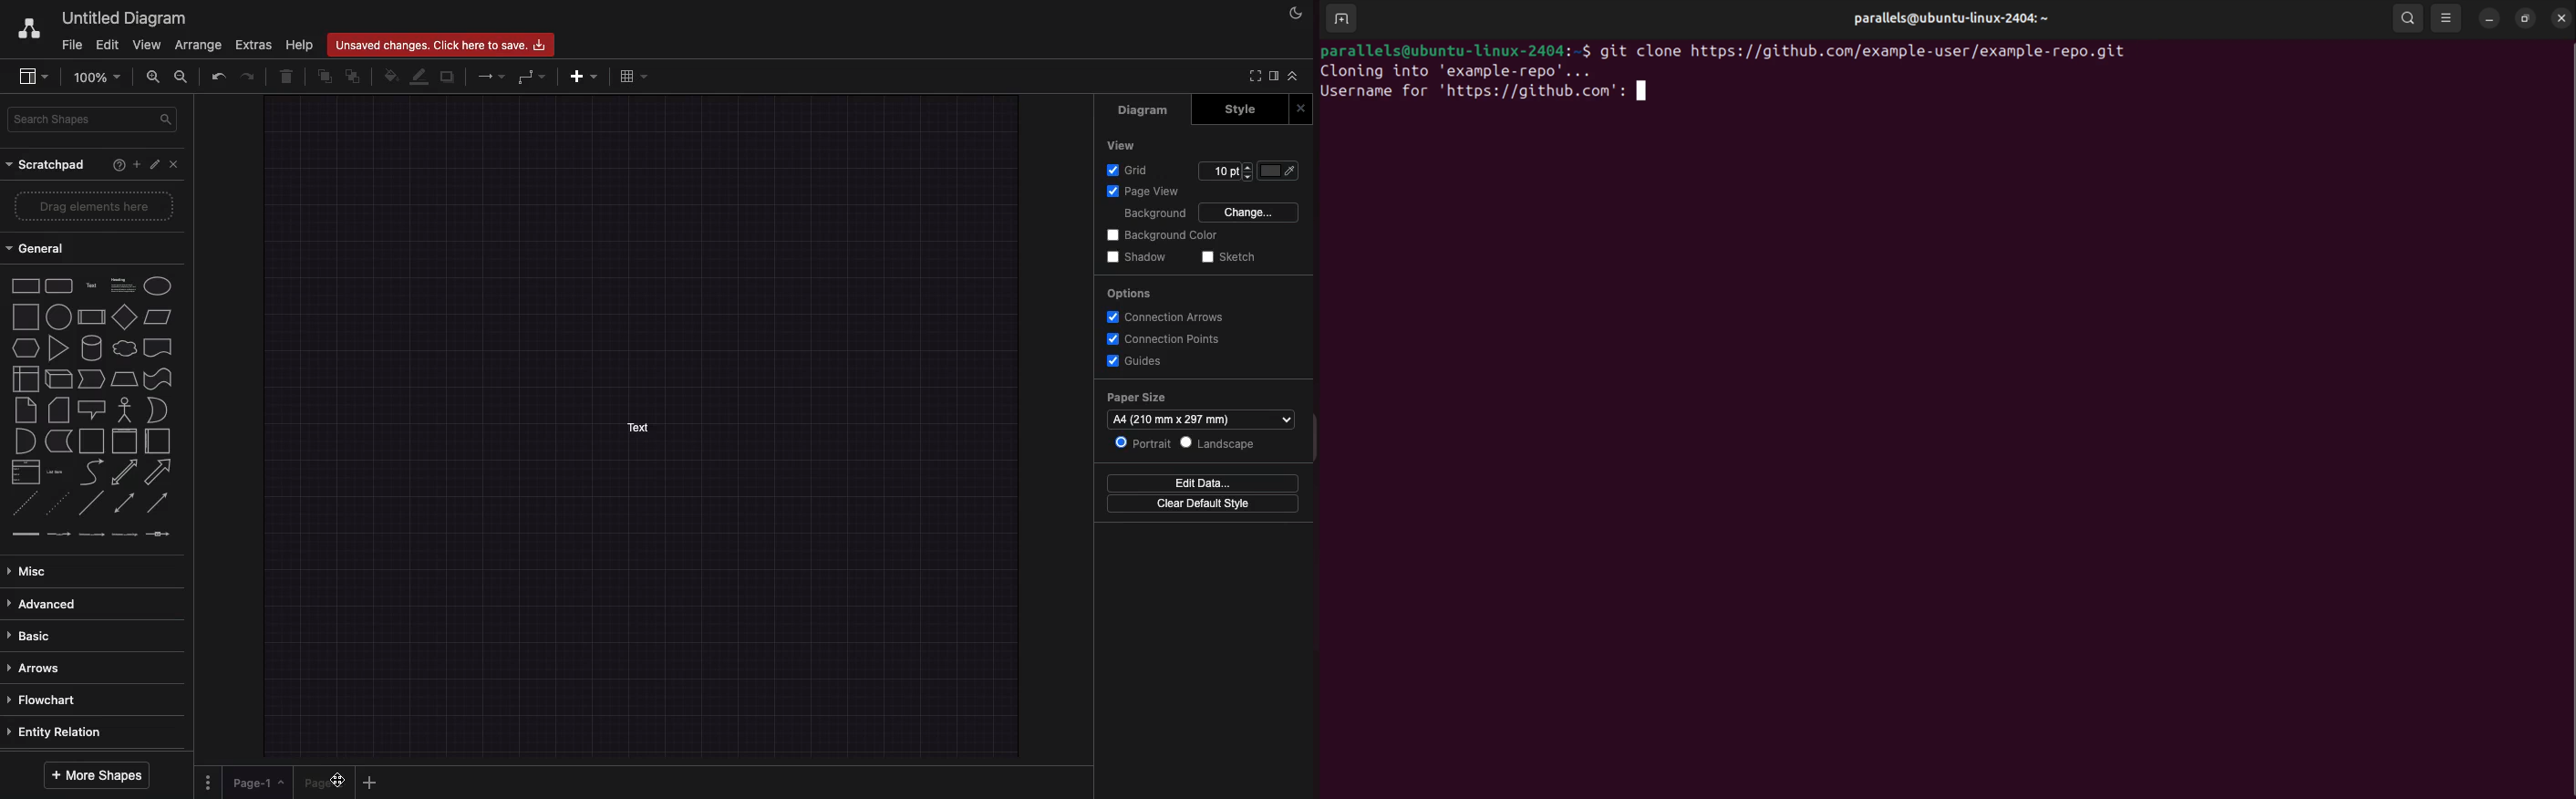 The width and height of the screenshot is (2576, 812). Describe the element at coordinates (449, 77) in the screenshot. I see `Duplicate` at that location.